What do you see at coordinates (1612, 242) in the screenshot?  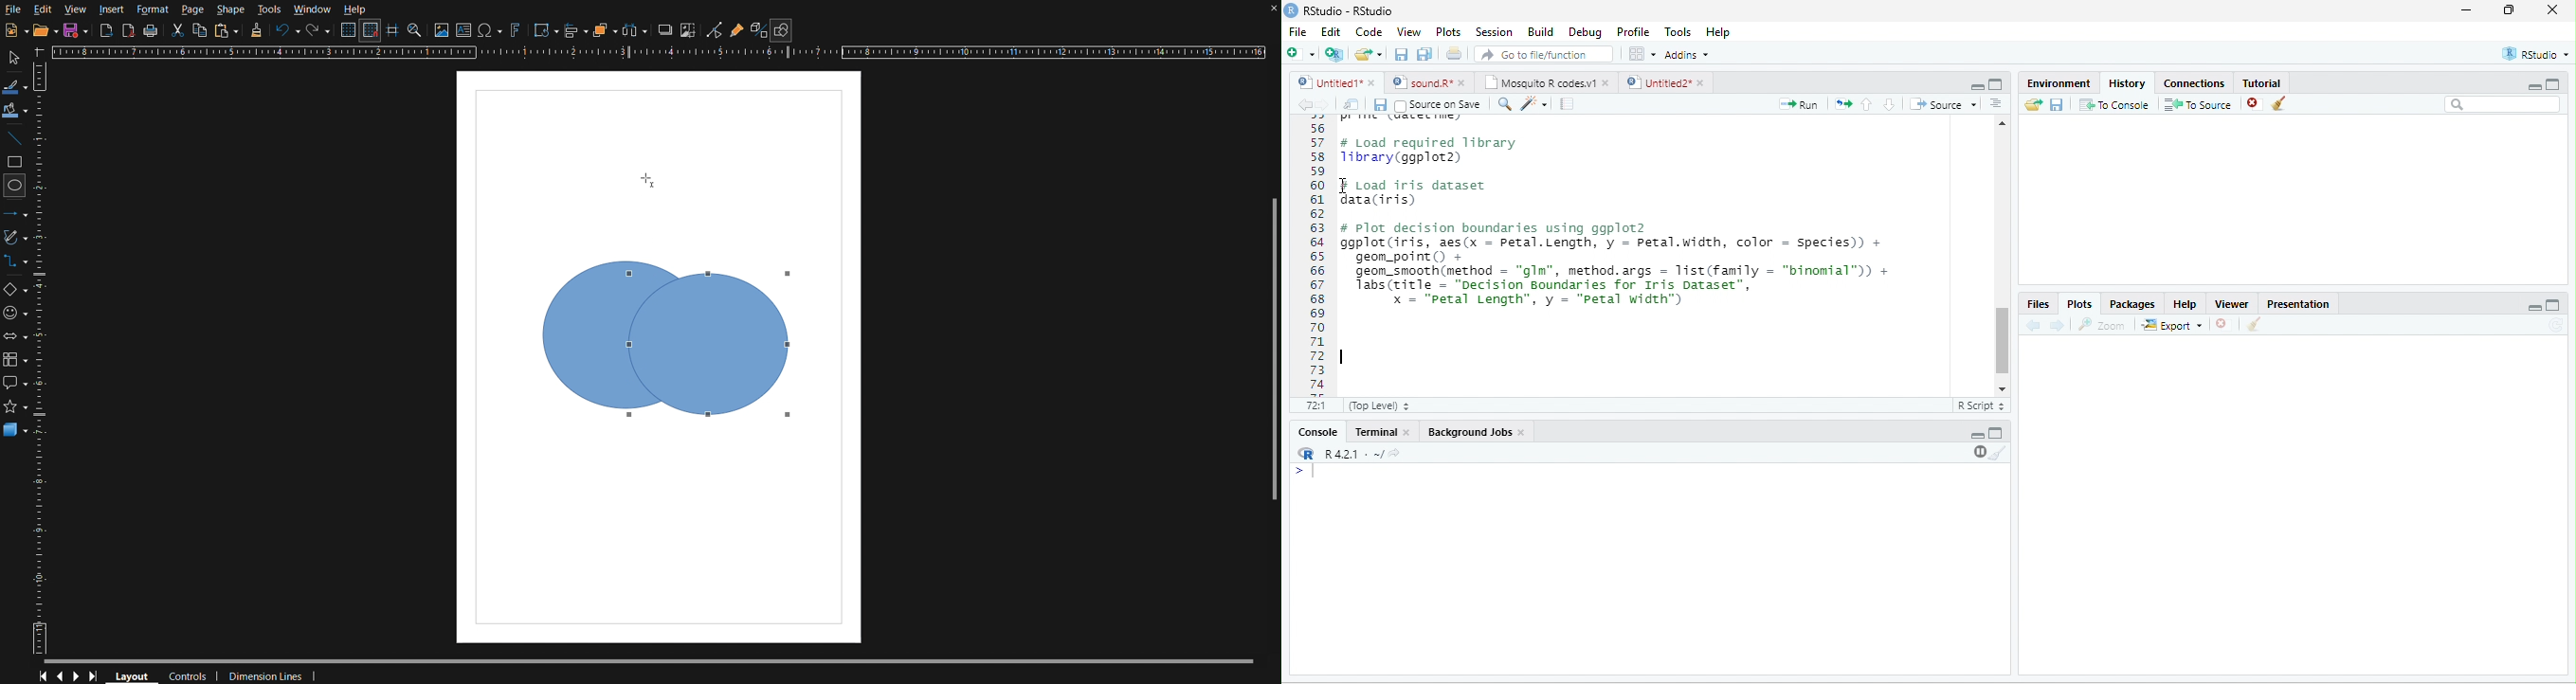 I see `# Plot decision boundaries using ggplot2
ggplot(iris, aes(x = petal.Length, y = Petal.width, color = Species) +
geom_point() +` at bounding box center [1612, 242].